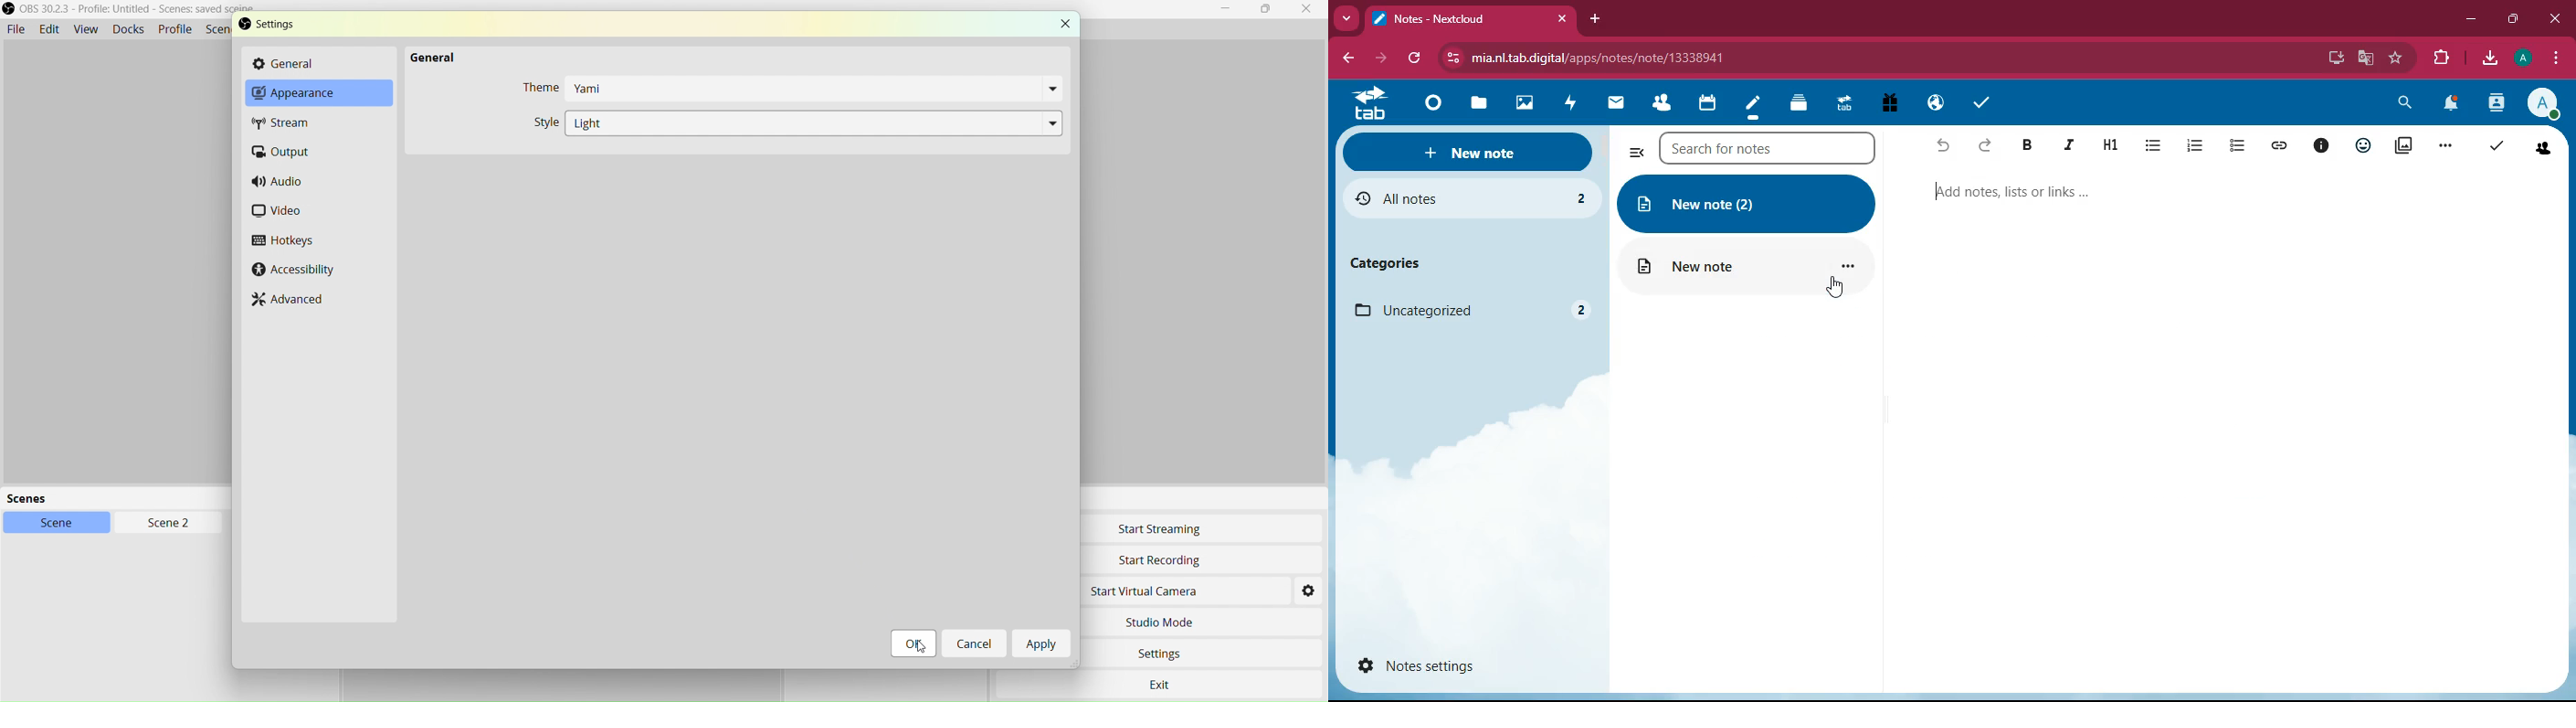 This screenshot has height=728, width=2576. Describe the element at coordinates (2010, 192) in the screenshot. I see `add note` at that location.